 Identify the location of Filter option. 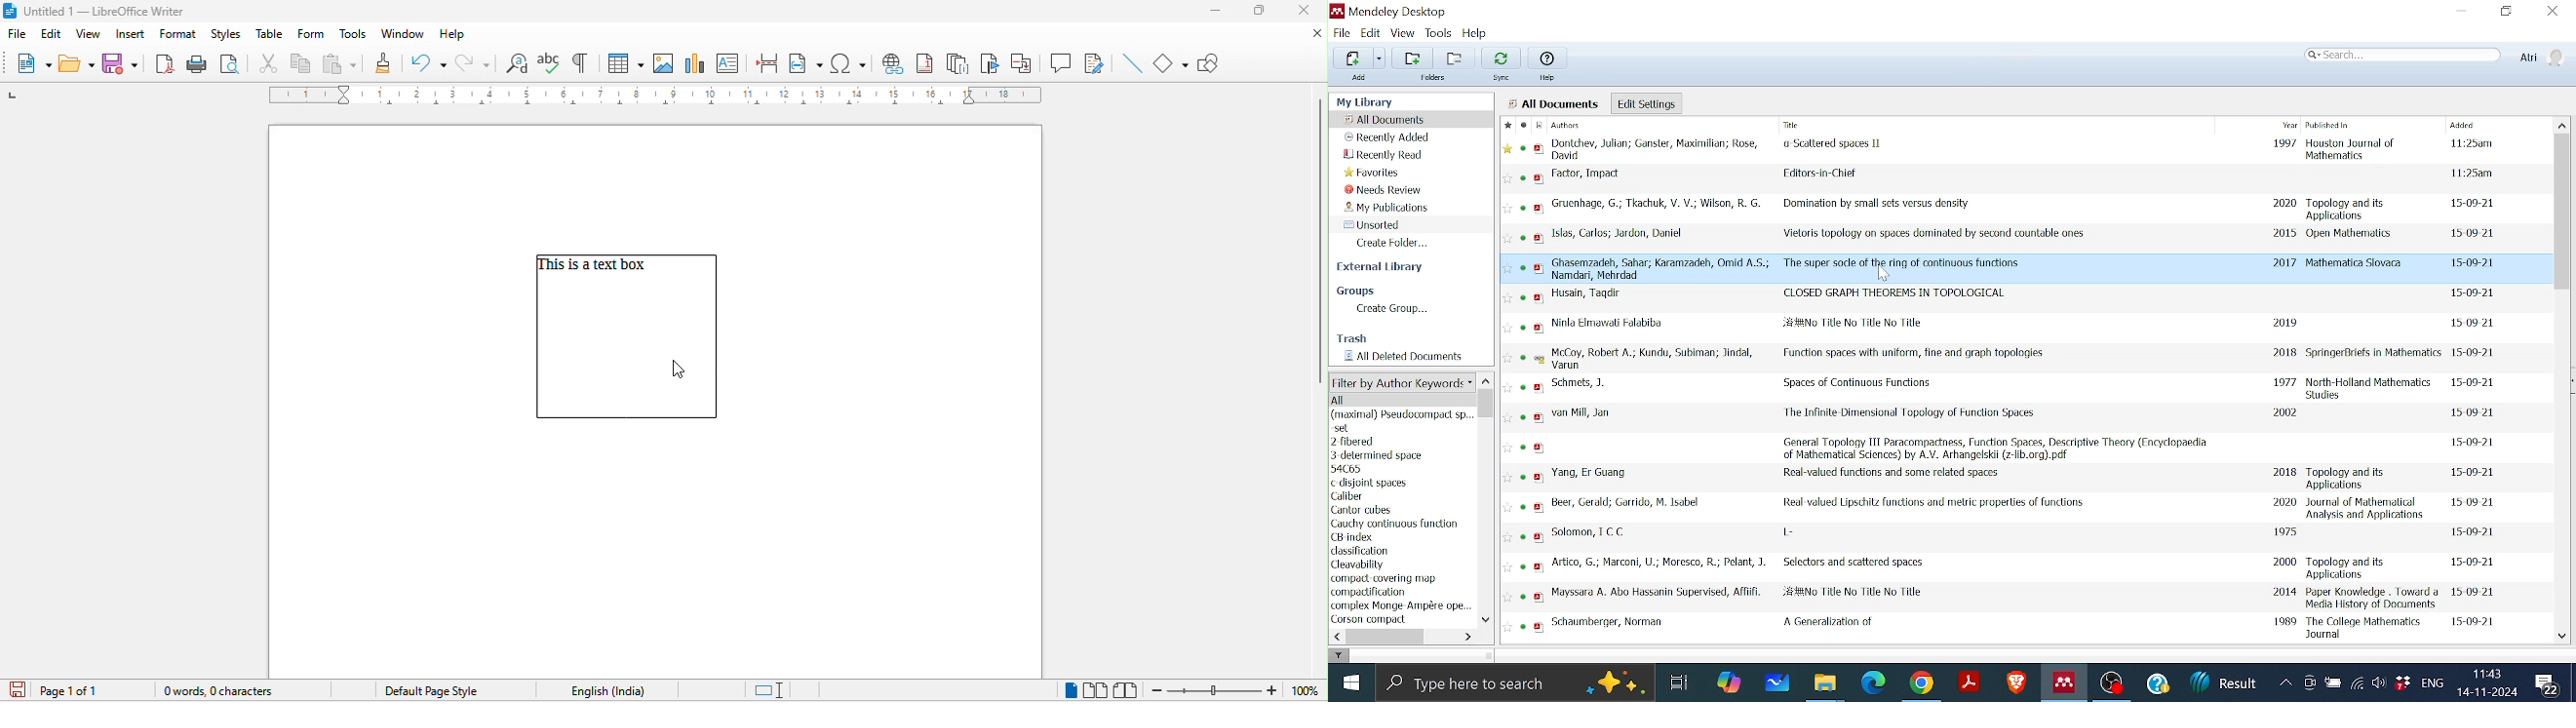
(1401, 383).